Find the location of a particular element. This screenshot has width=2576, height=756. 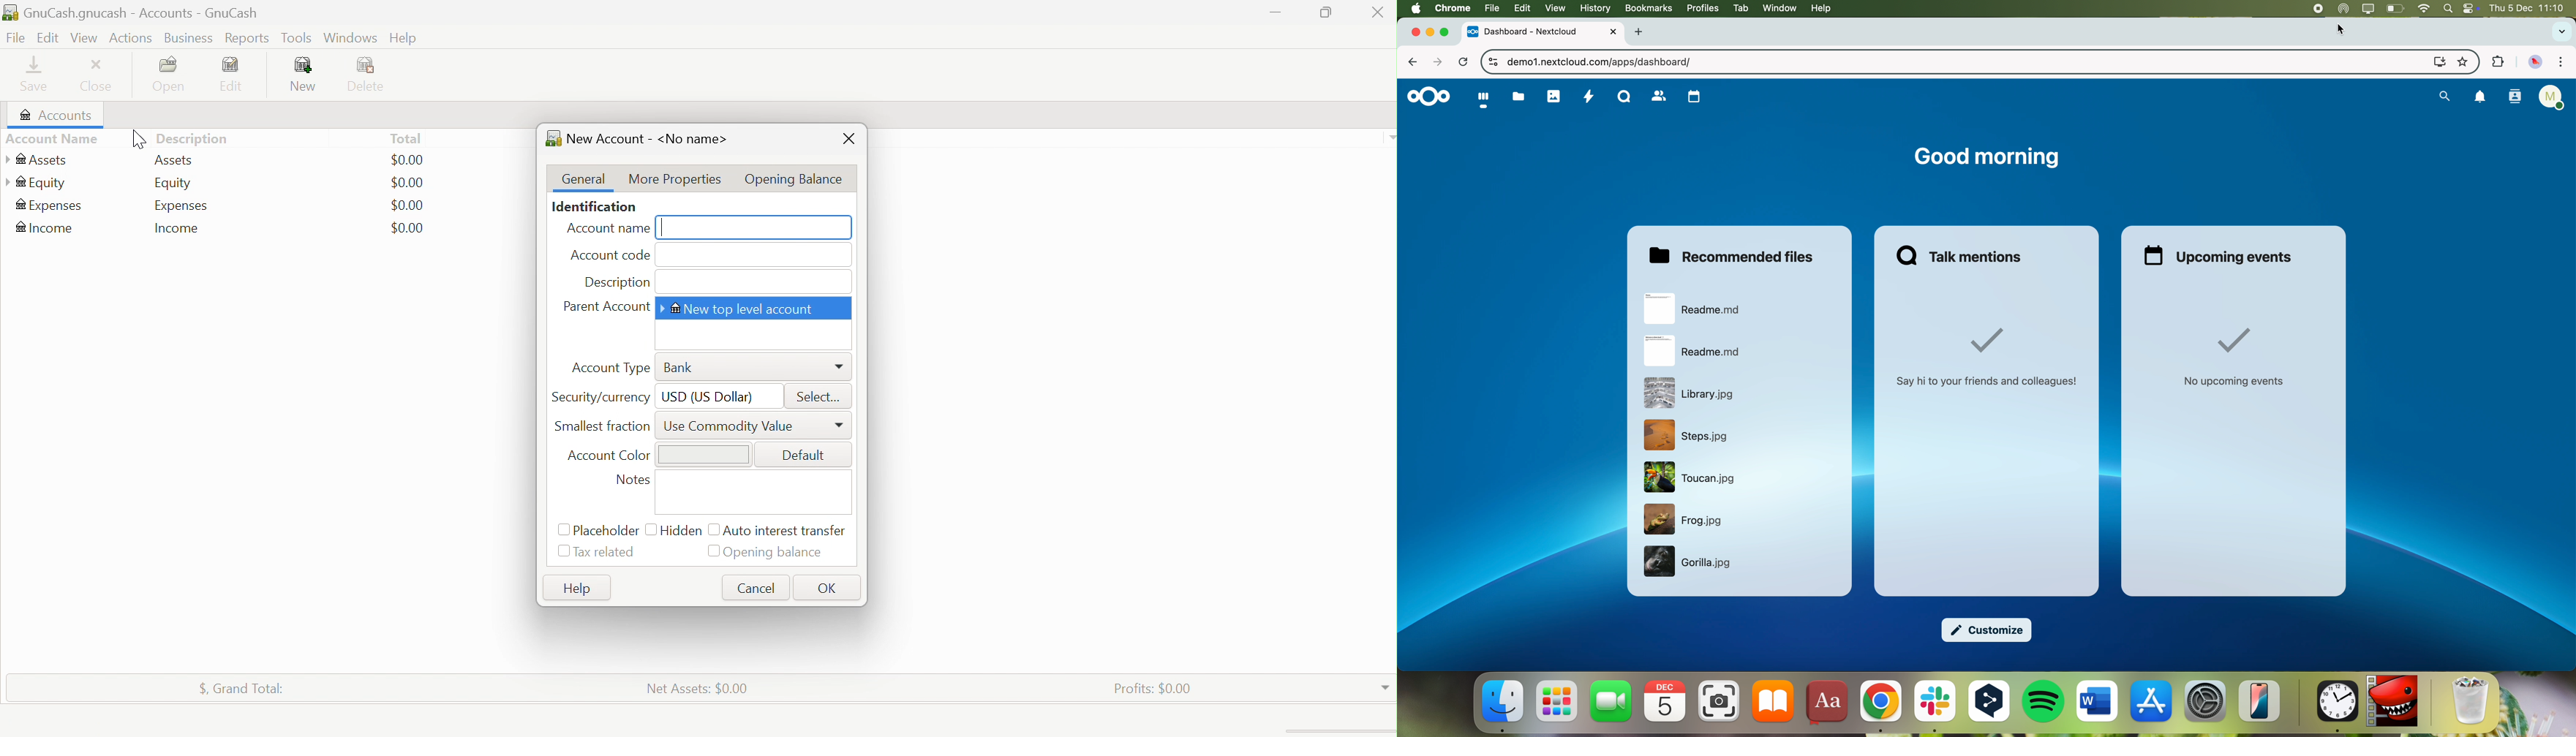

Delete is located at coordinates (371, 75).